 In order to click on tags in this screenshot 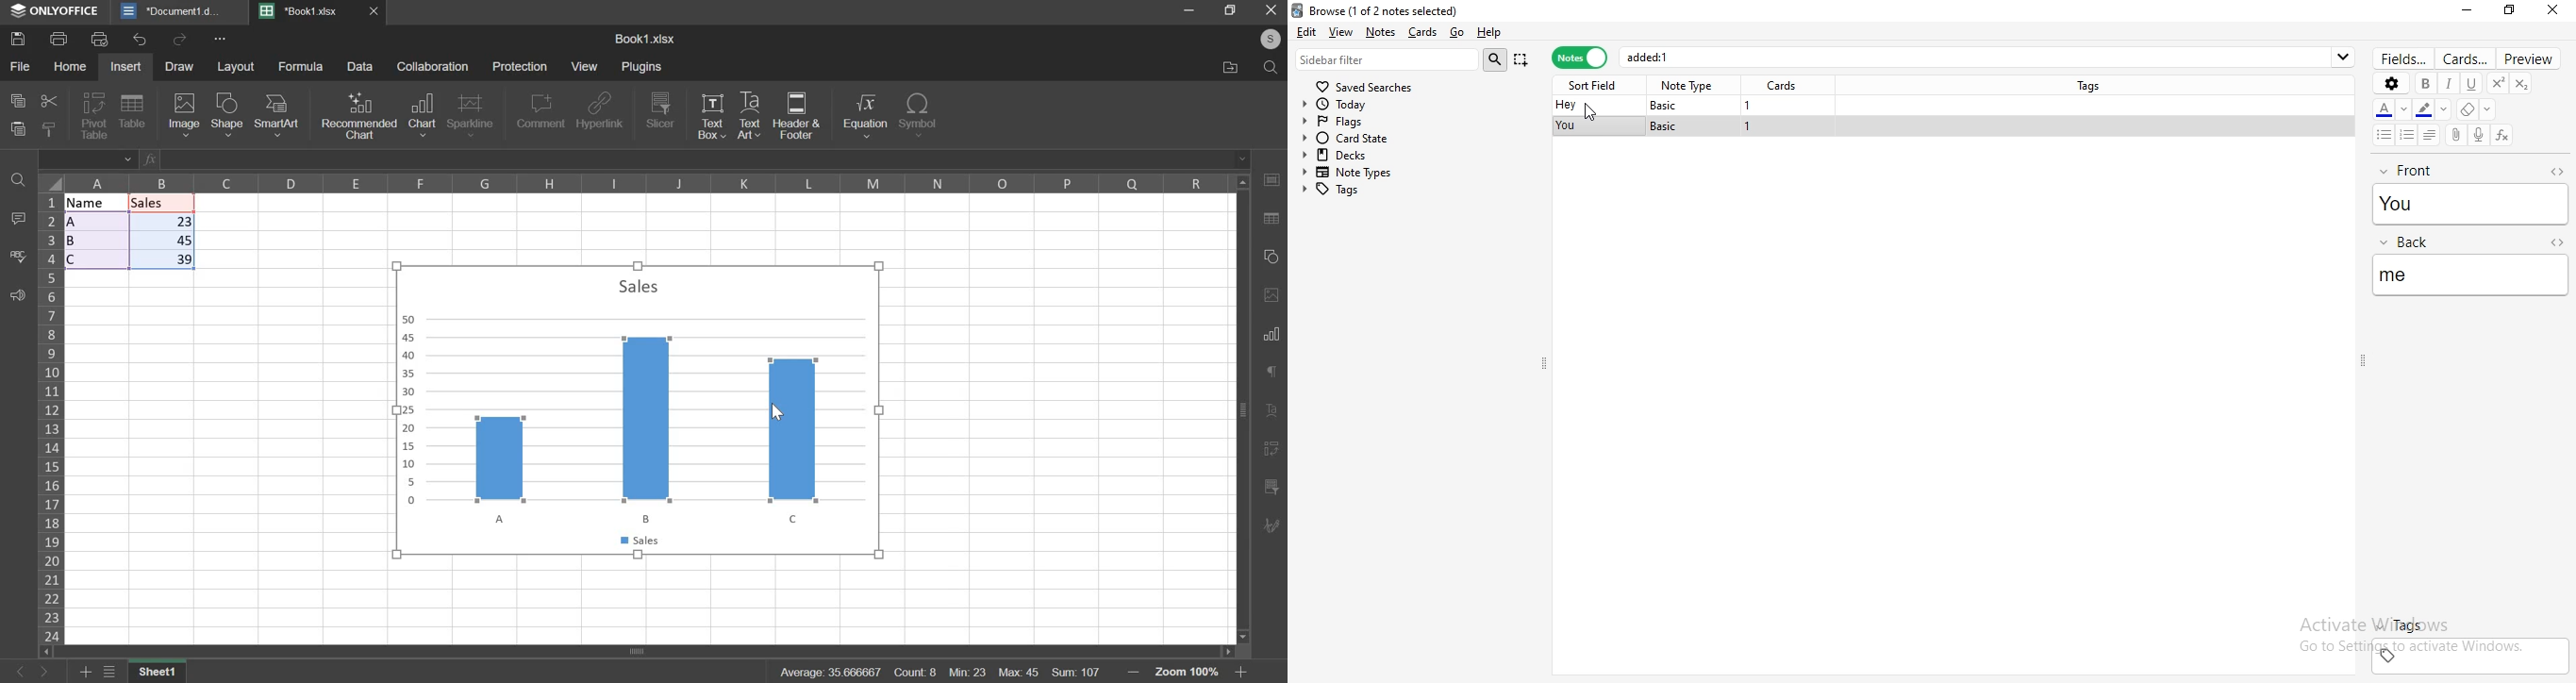, I will do `click(2473, 651)`.